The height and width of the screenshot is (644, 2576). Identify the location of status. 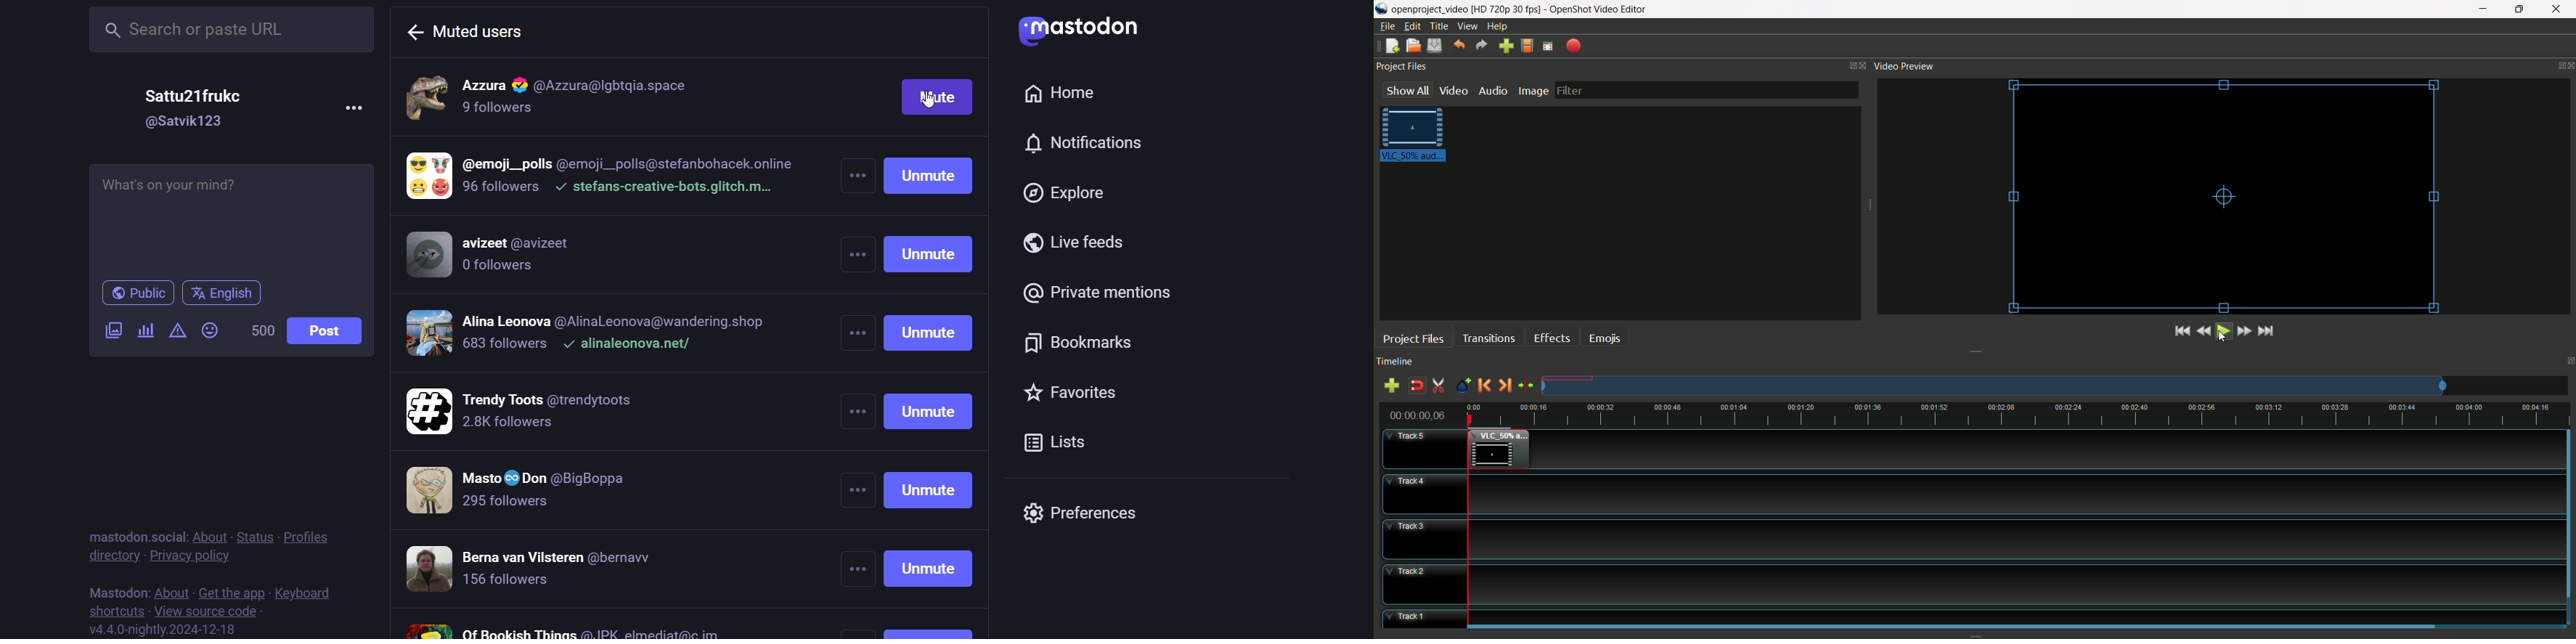
(253, 536).